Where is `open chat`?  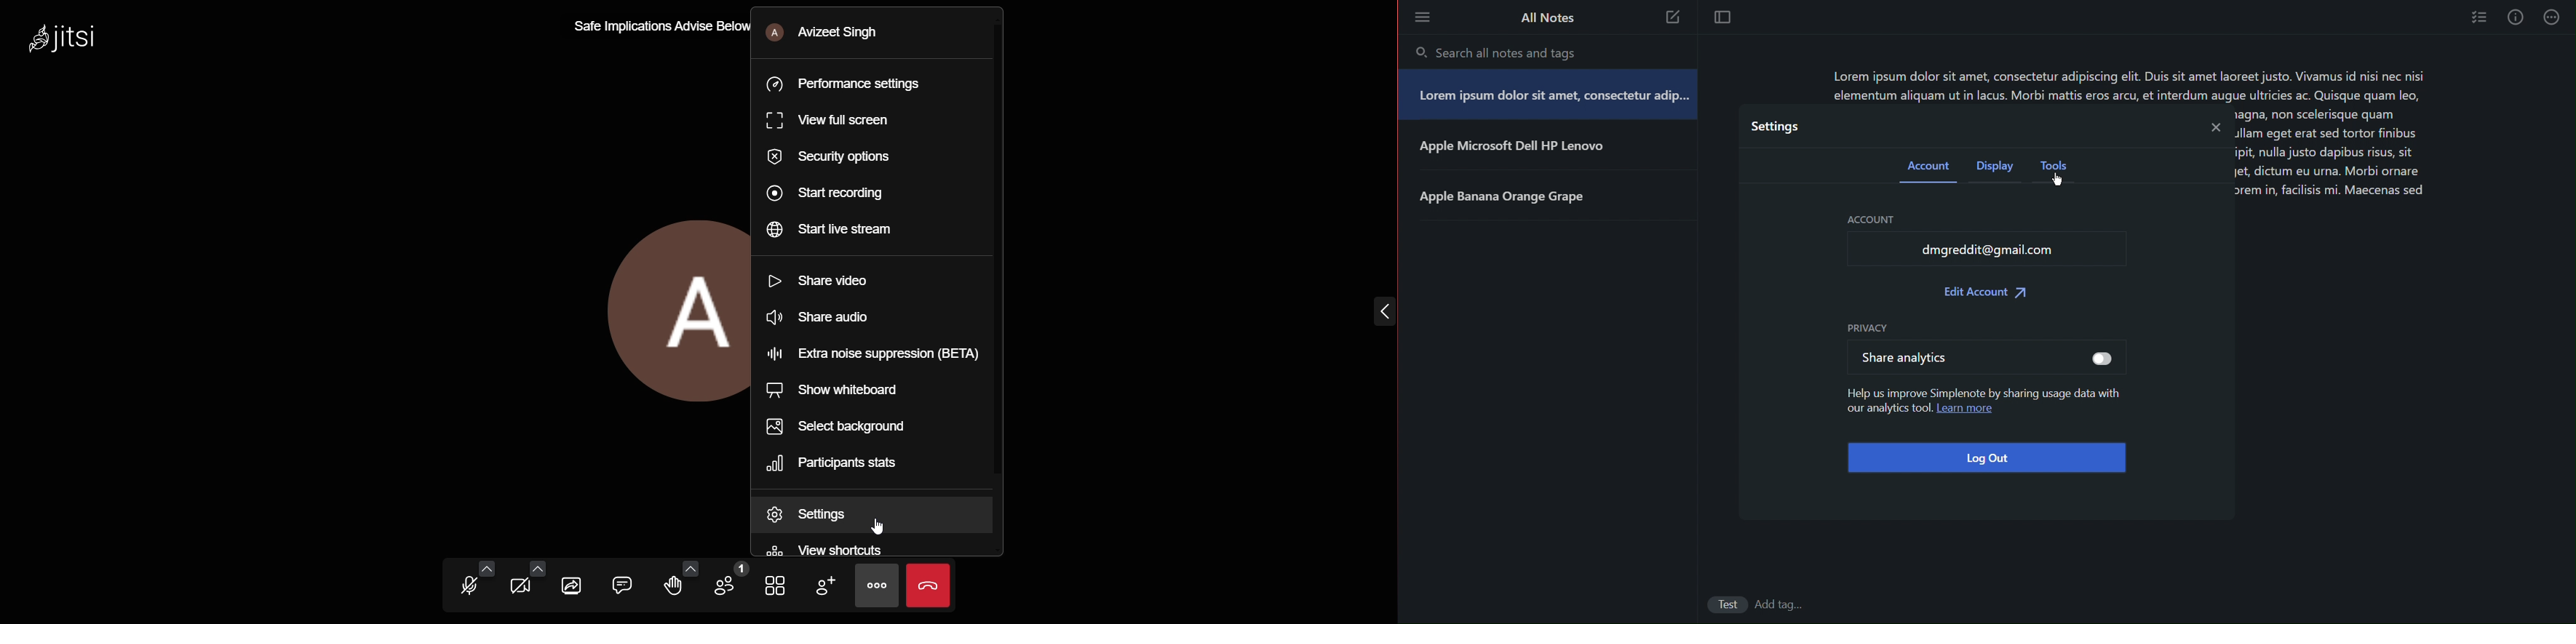 open chat is located at coordinates (621, 583).